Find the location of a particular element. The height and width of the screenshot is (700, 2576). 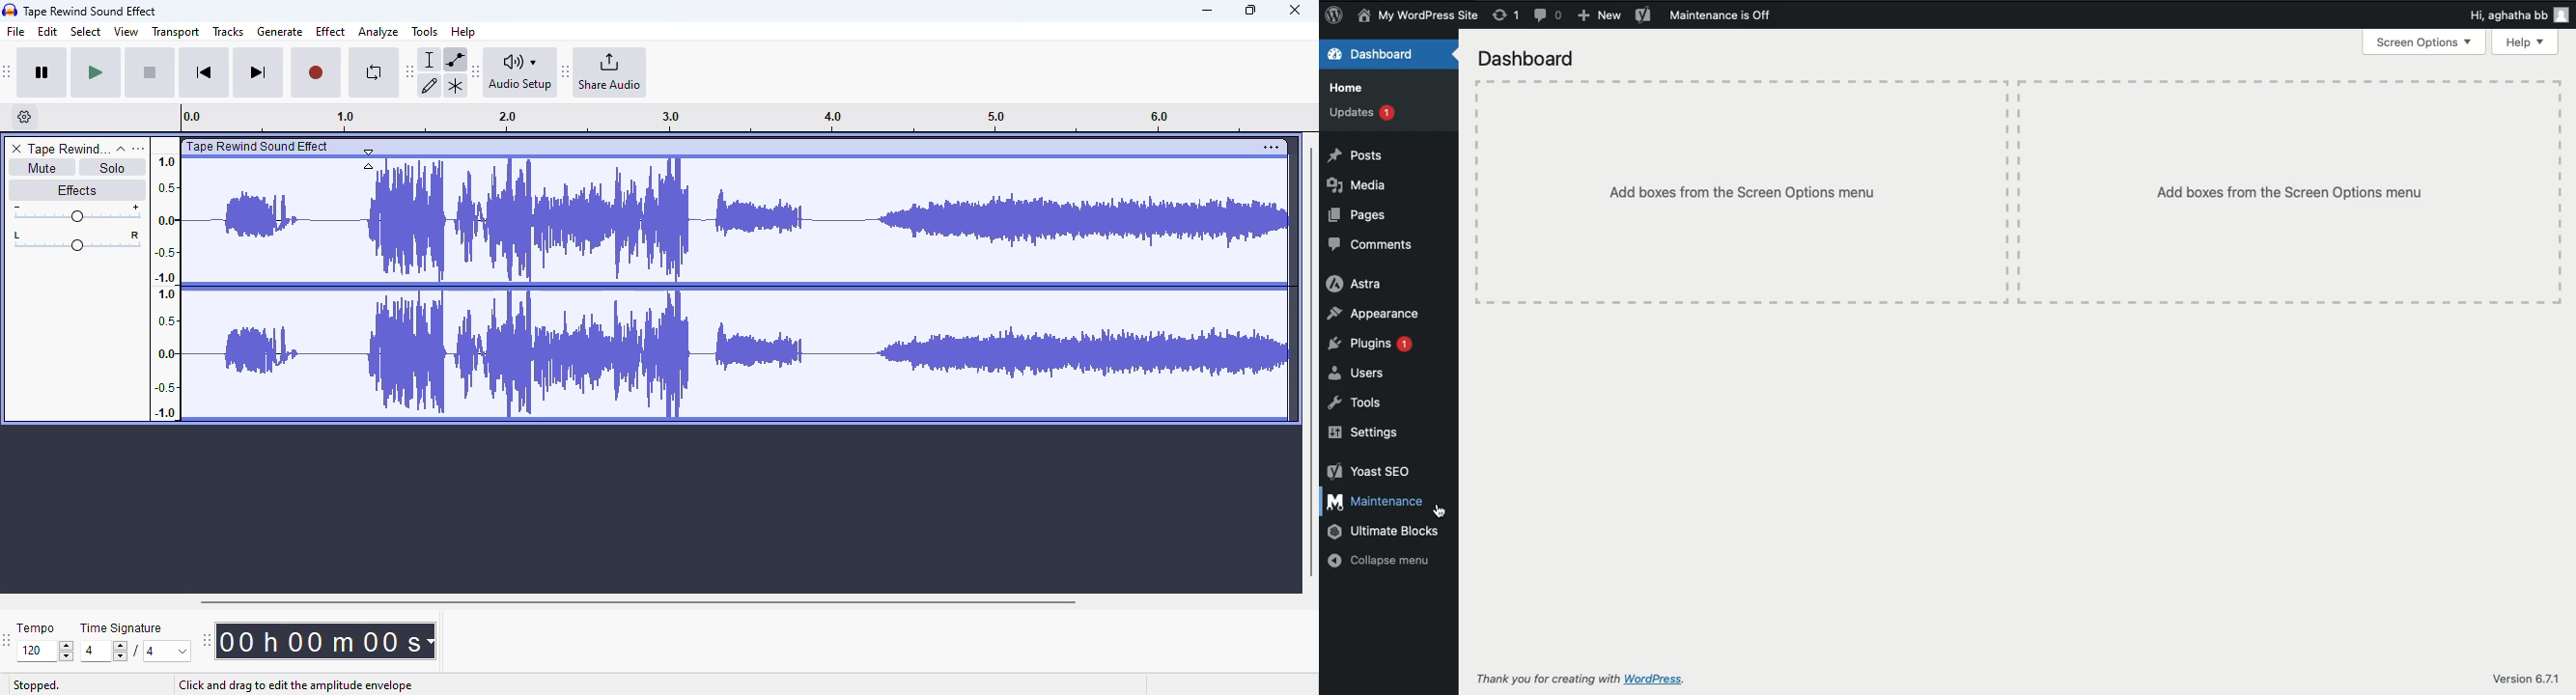

wordpress is located at coordinates (1659, 678).